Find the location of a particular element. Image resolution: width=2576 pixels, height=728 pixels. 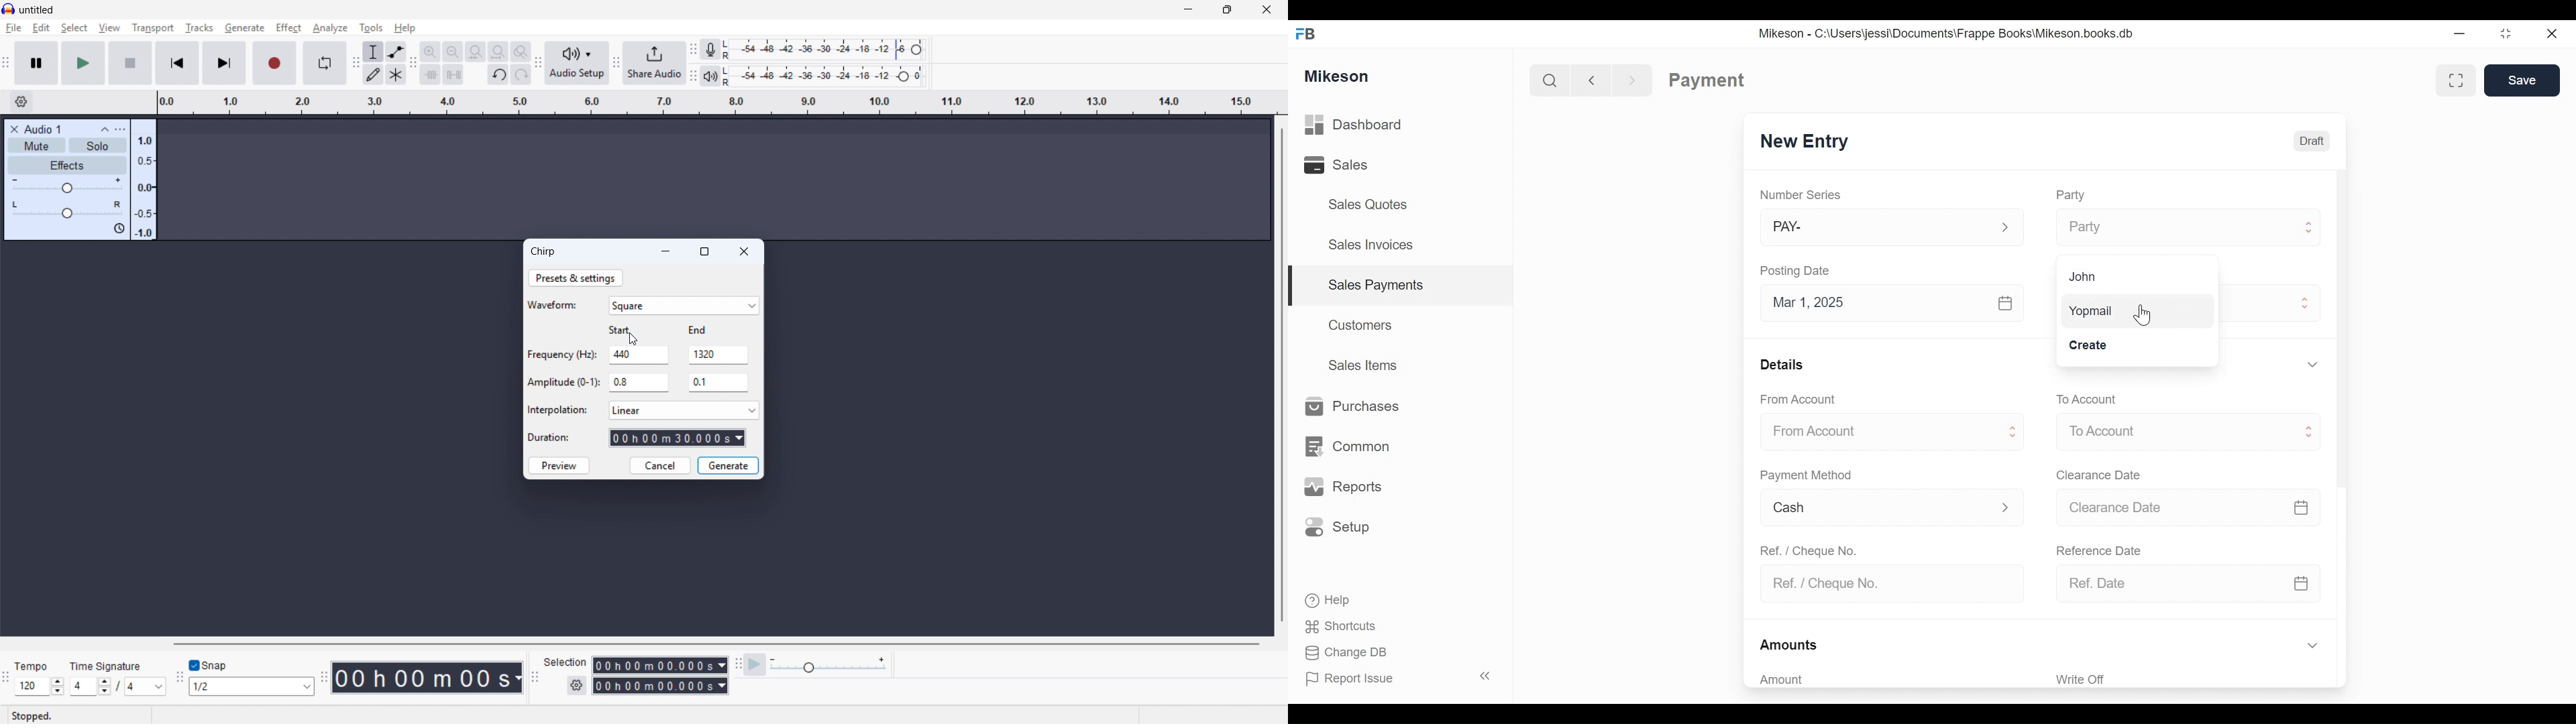

Set time signature  is located at coordinates (120, 686).